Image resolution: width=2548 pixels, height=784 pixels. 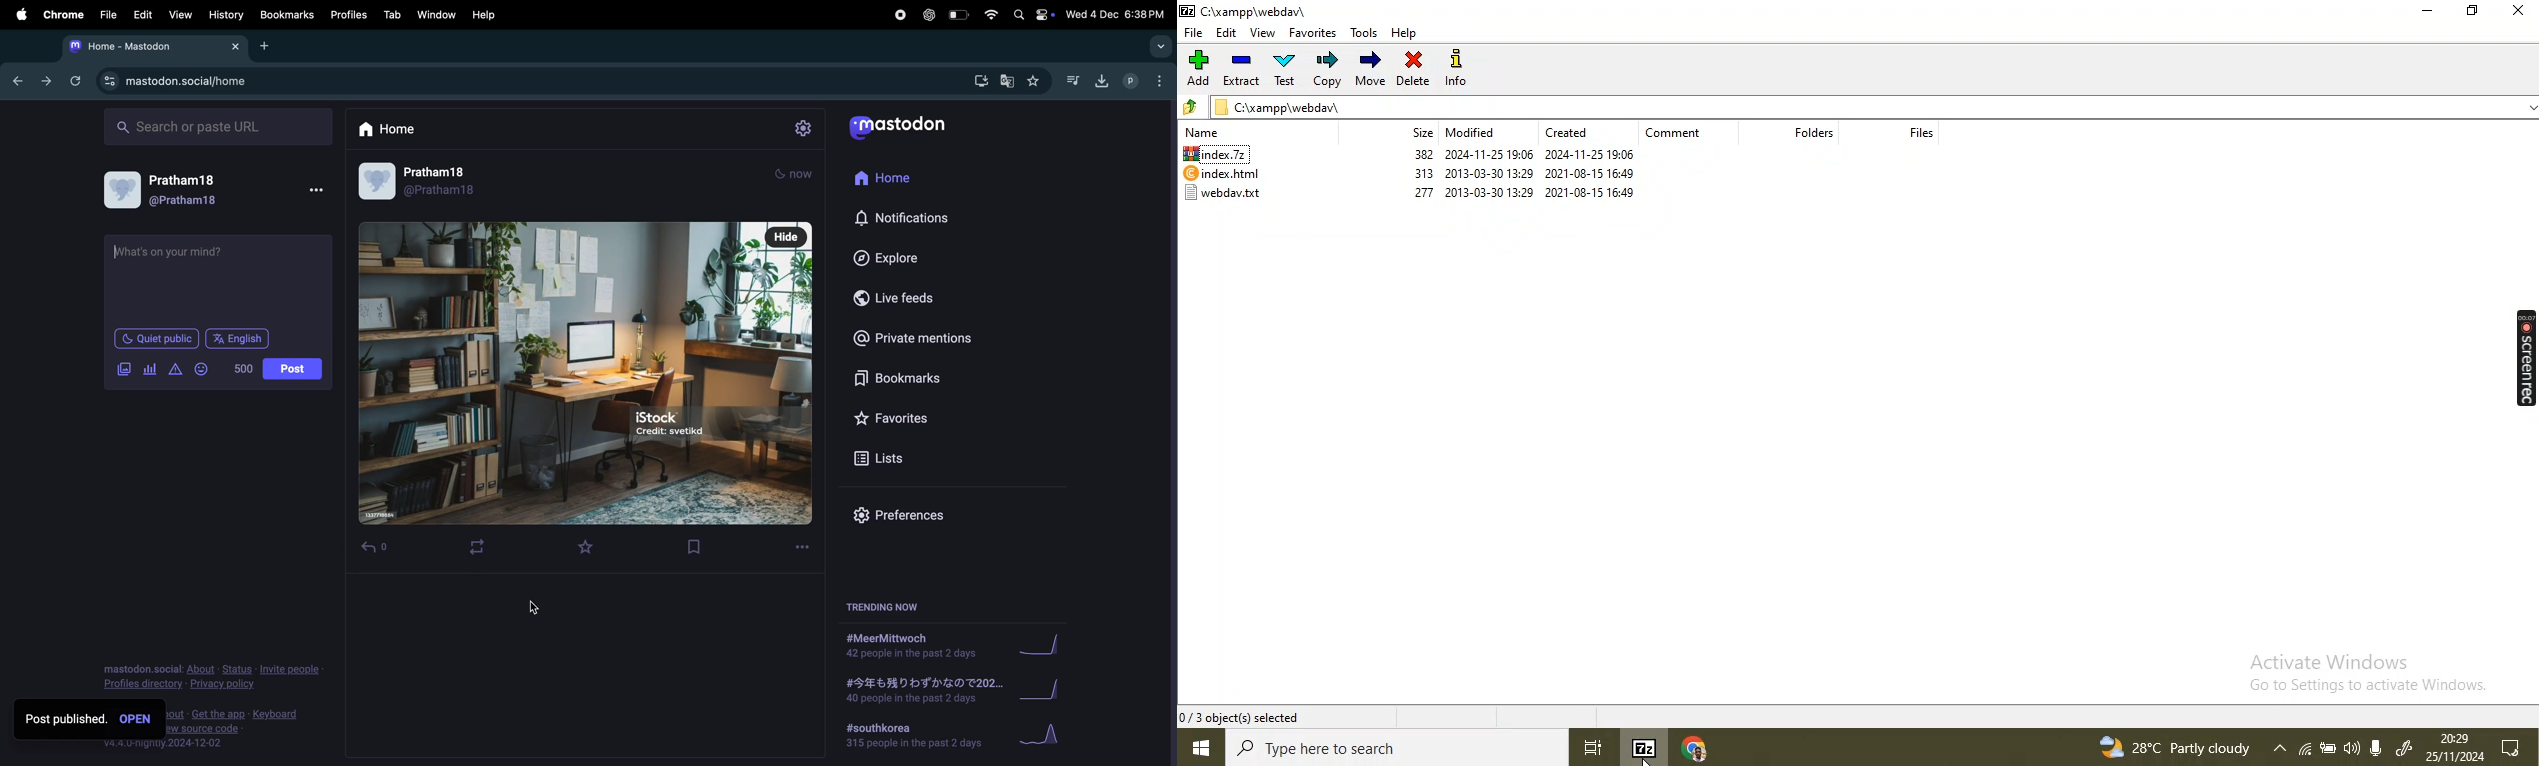 What do you see at coordinates (900, 516) in the screenshot?
I see `Prefrences` at bounding box center [900, 516].